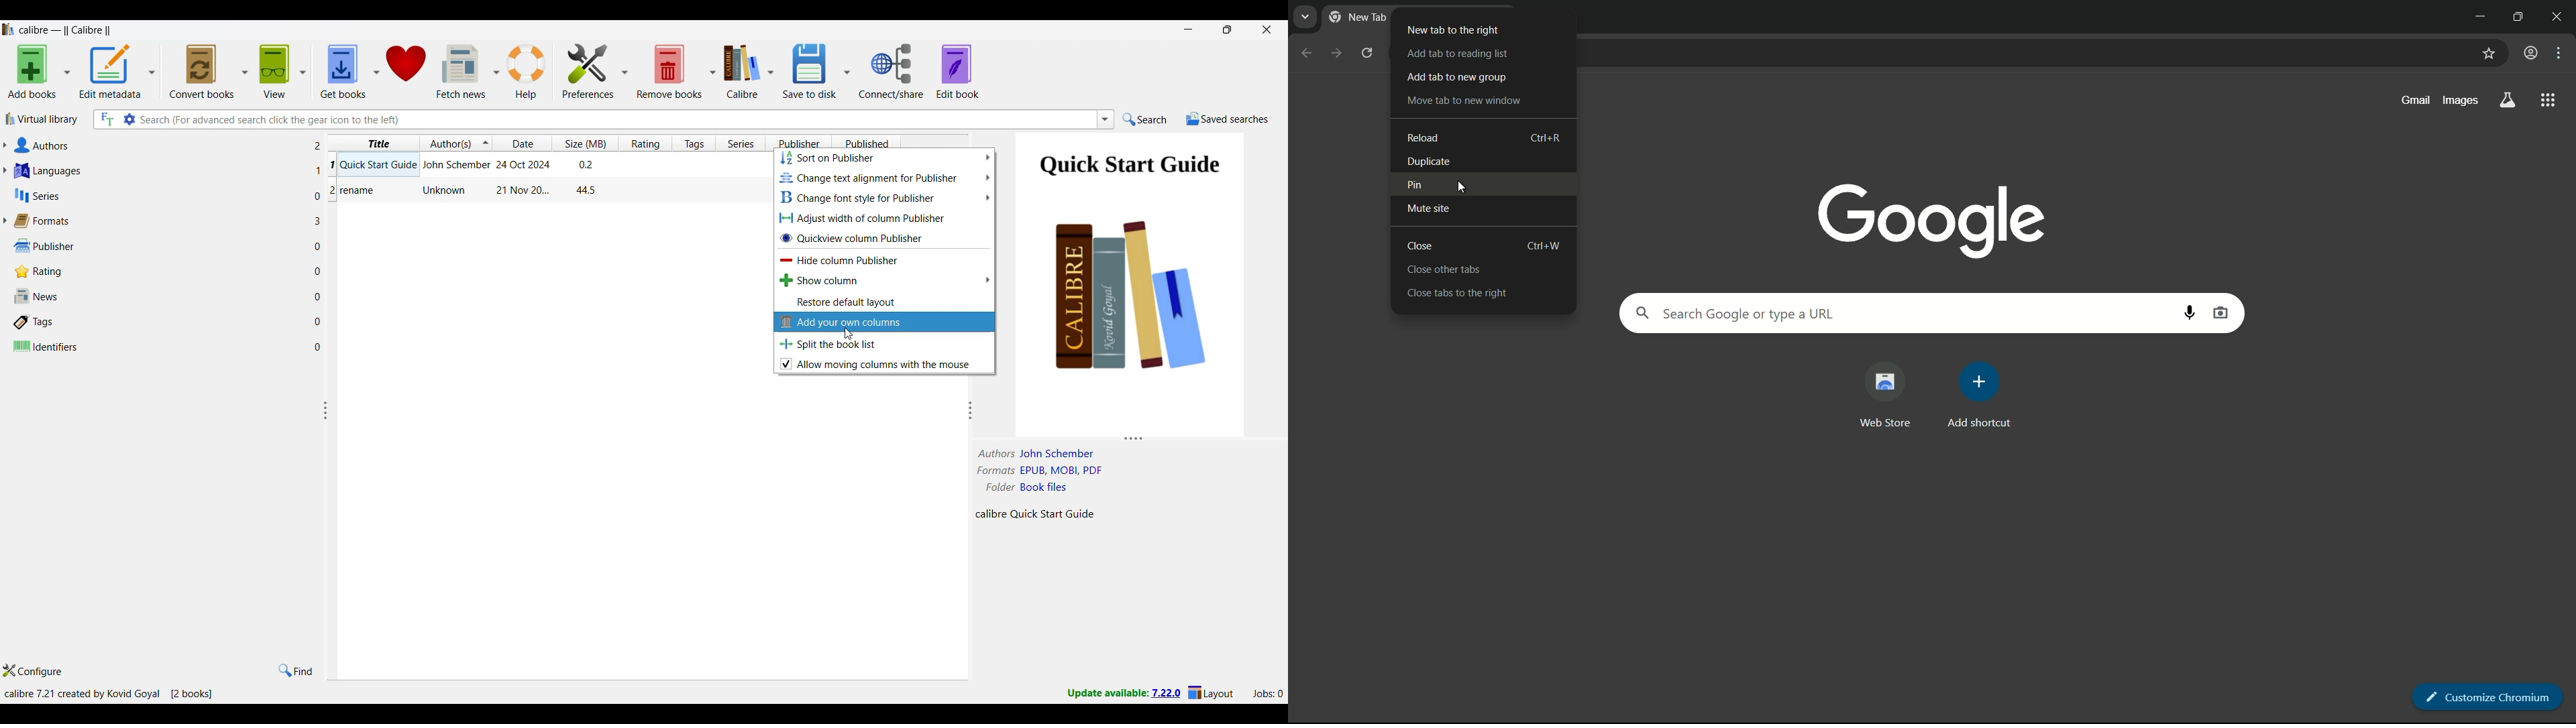  What do you see at coordinates (2458, 101) in the screenshot?
I see `images` at bounding box center [2458, 101].